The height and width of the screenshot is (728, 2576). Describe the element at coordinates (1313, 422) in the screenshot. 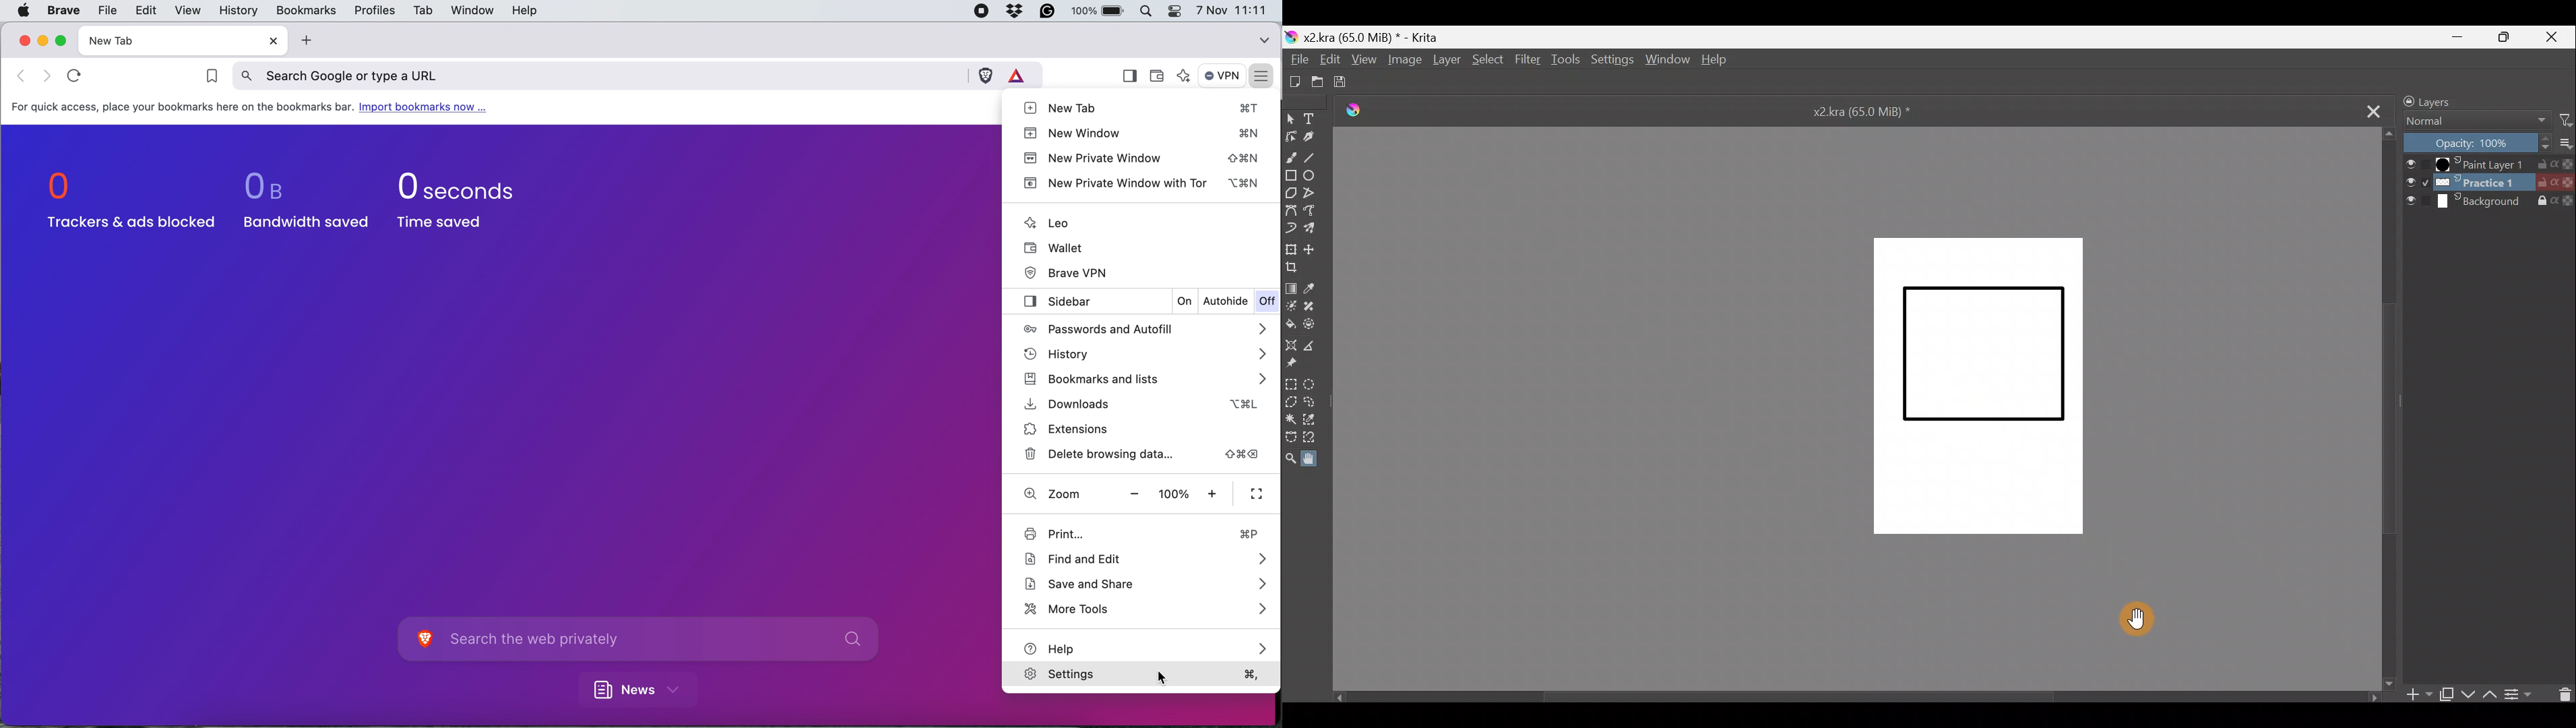

I see `Similar colour selection tool` at that location.